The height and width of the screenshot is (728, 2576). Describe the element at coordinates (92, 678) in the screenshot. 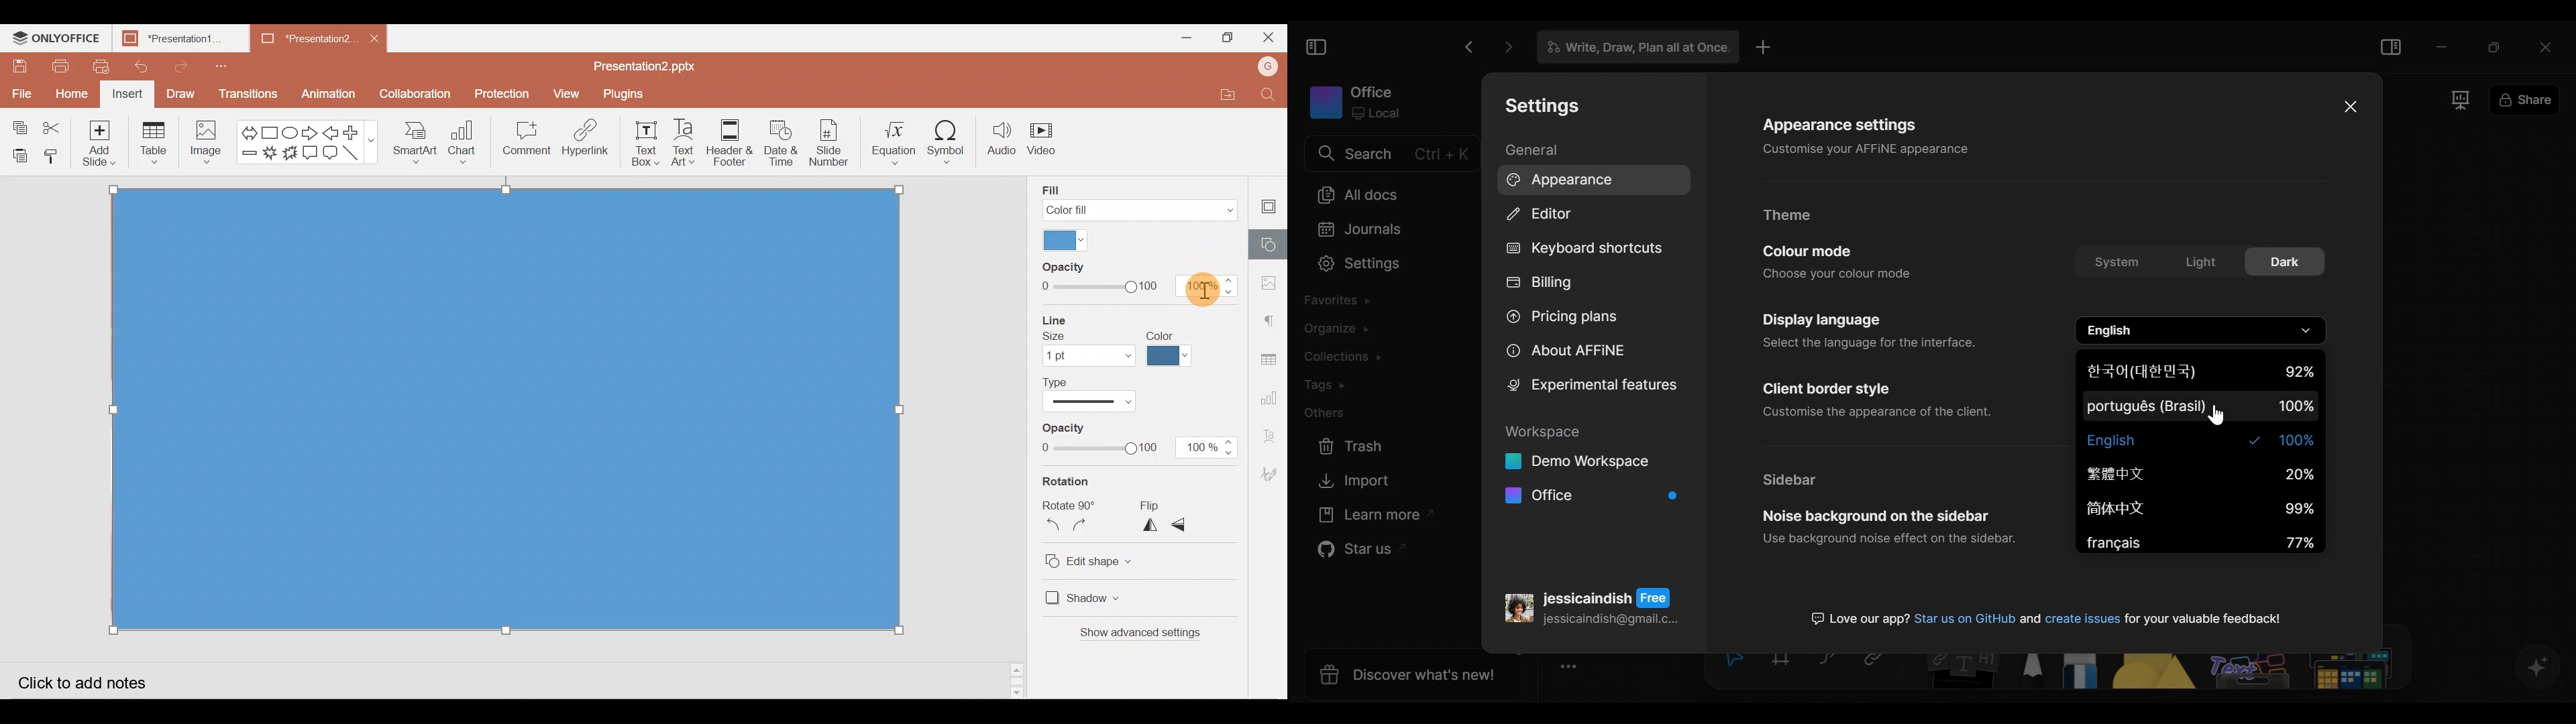

I see `Click to add notes` at that location.